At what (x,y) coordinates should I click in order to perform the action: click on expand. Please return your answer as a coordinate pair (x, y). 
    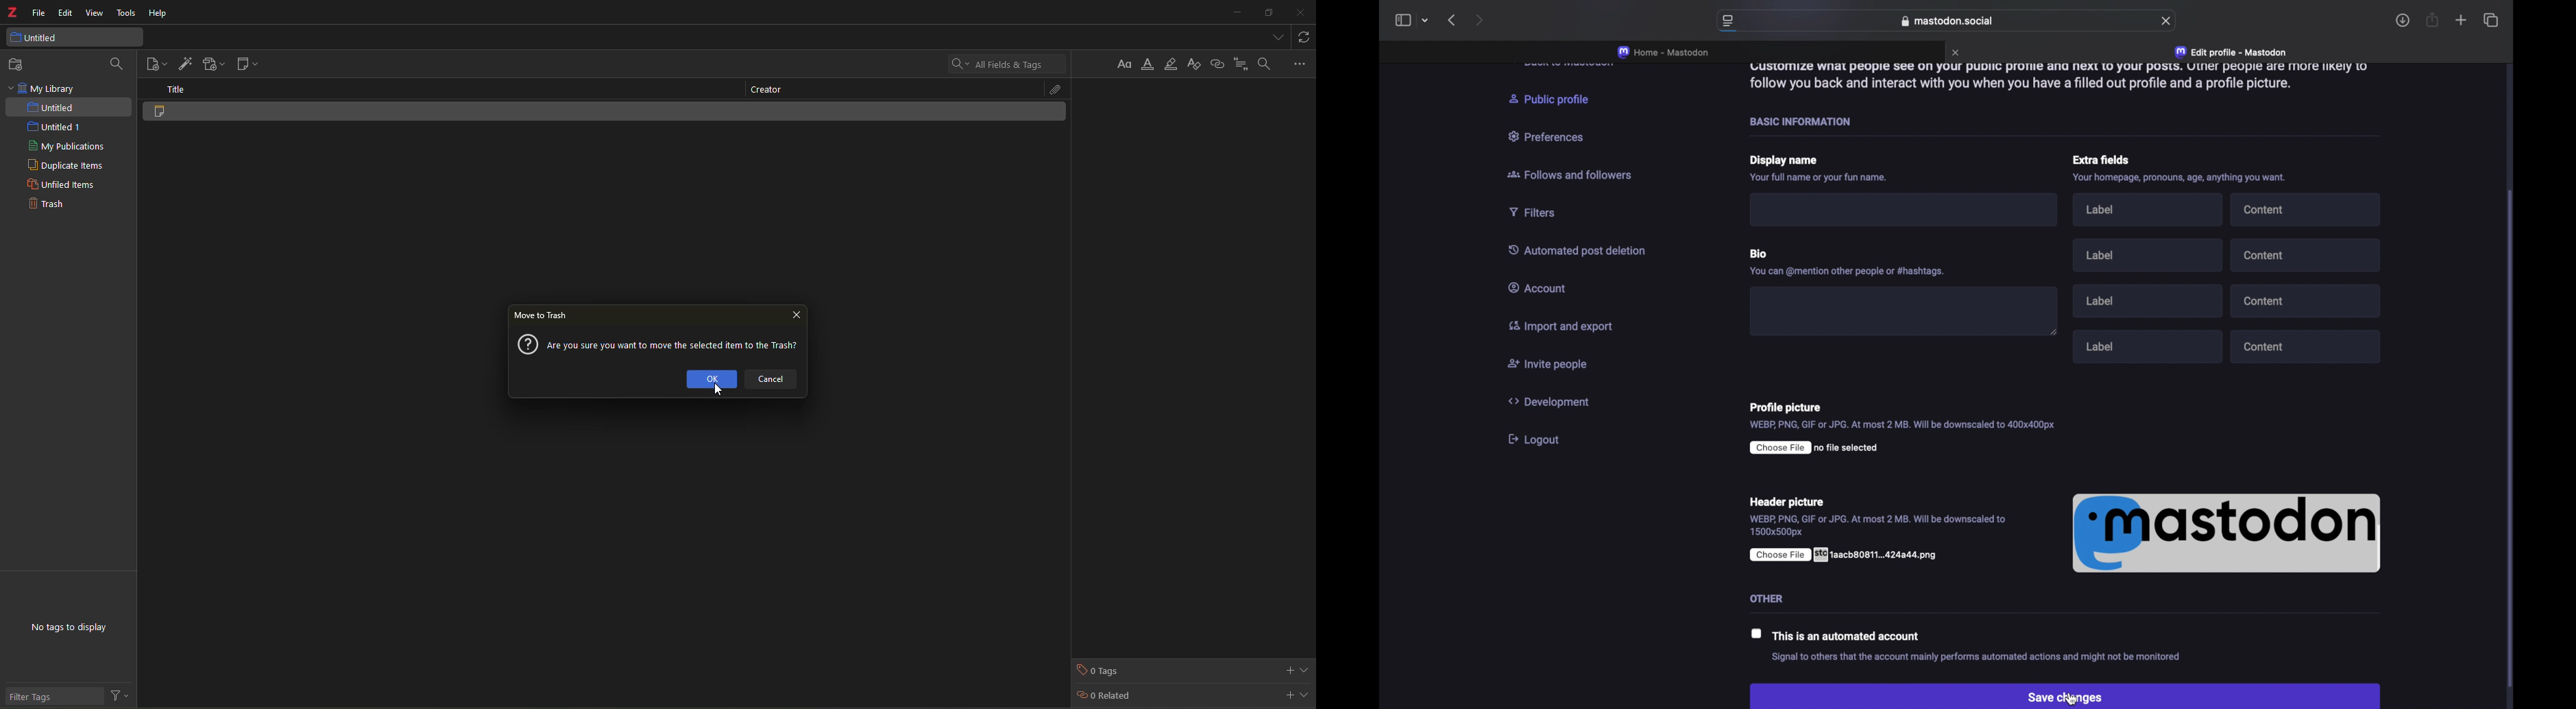
    Looking at the image, I should click on (1306, 693).